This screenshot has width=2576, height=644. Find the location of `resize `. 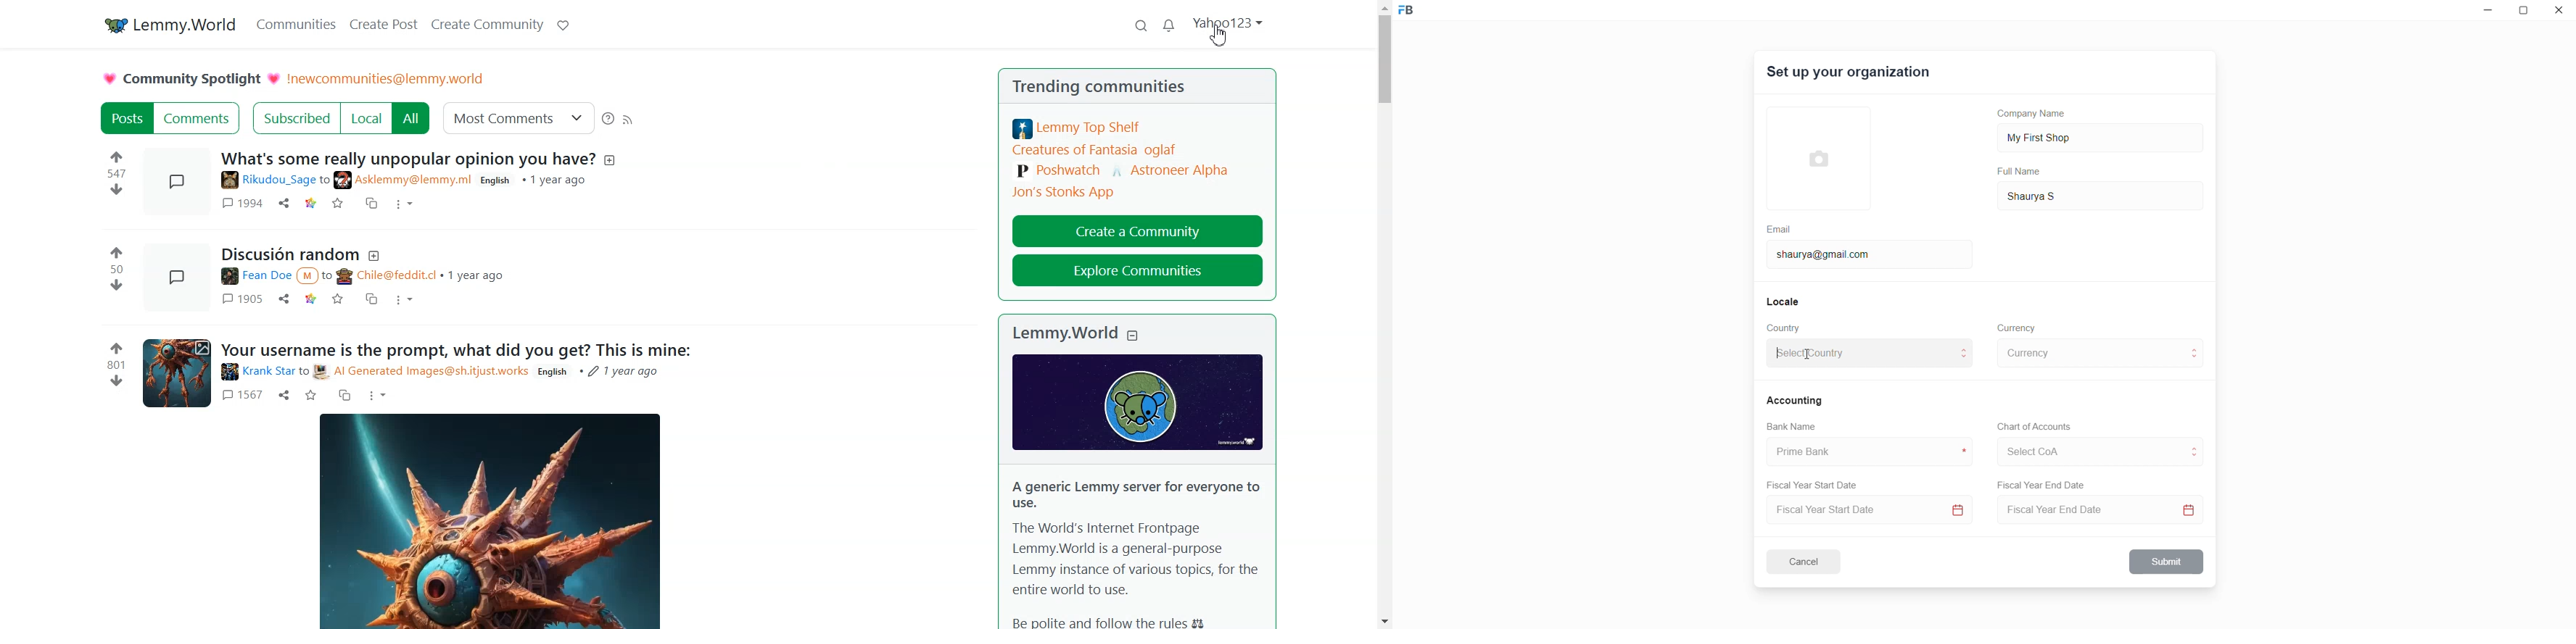

resize  is located at coordinates (2527, 12).